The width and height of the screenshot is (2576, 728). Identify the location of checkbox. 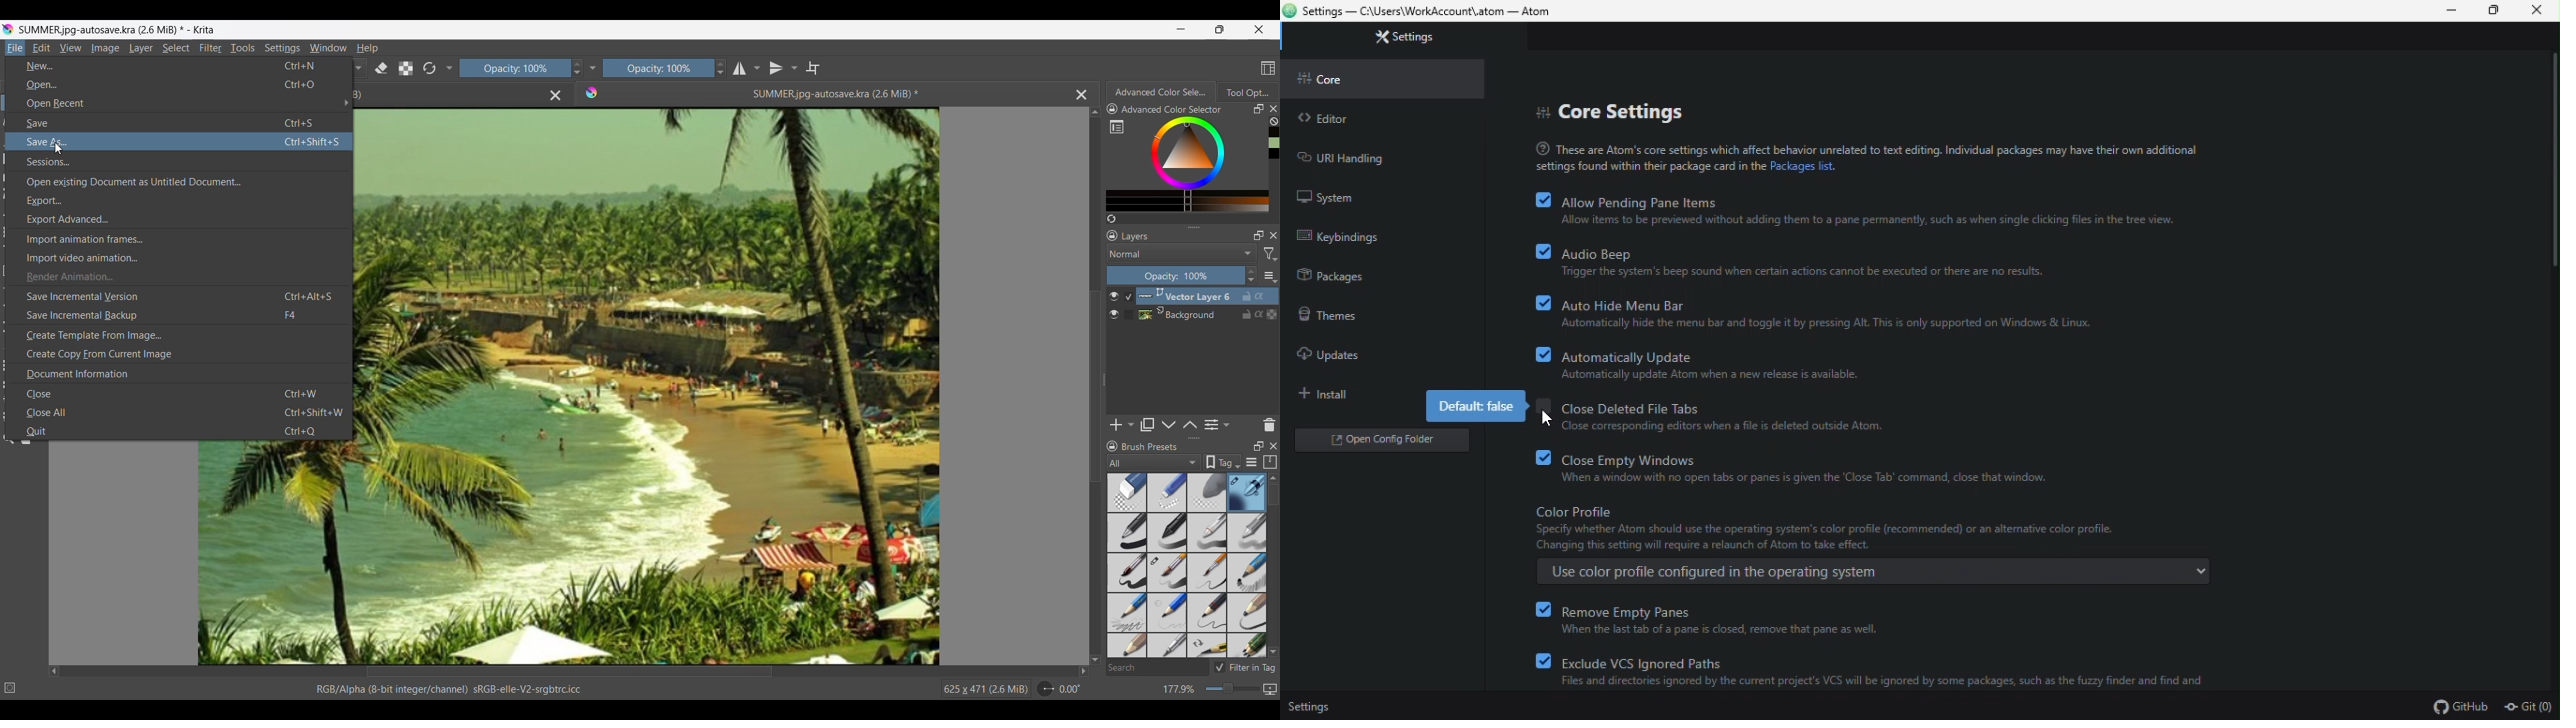
(1545, 202).